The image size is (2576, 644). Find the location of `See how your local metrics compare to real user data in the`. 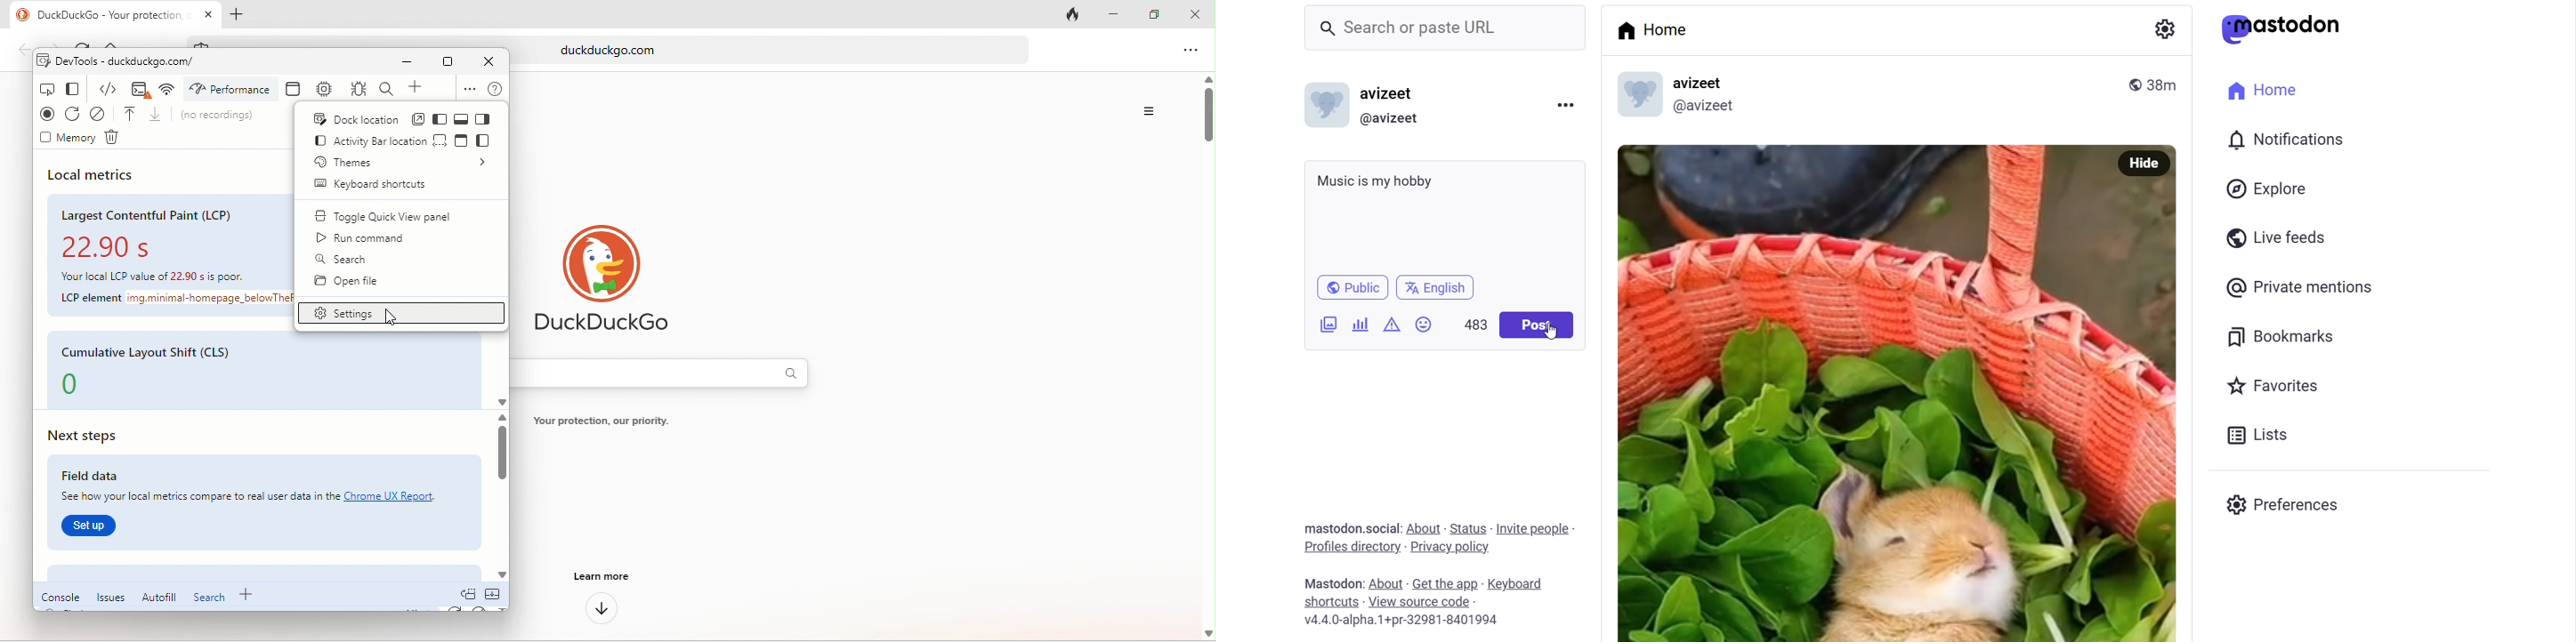

See how your local metrics compare to real user data in the is located at coordinates (198, 496).